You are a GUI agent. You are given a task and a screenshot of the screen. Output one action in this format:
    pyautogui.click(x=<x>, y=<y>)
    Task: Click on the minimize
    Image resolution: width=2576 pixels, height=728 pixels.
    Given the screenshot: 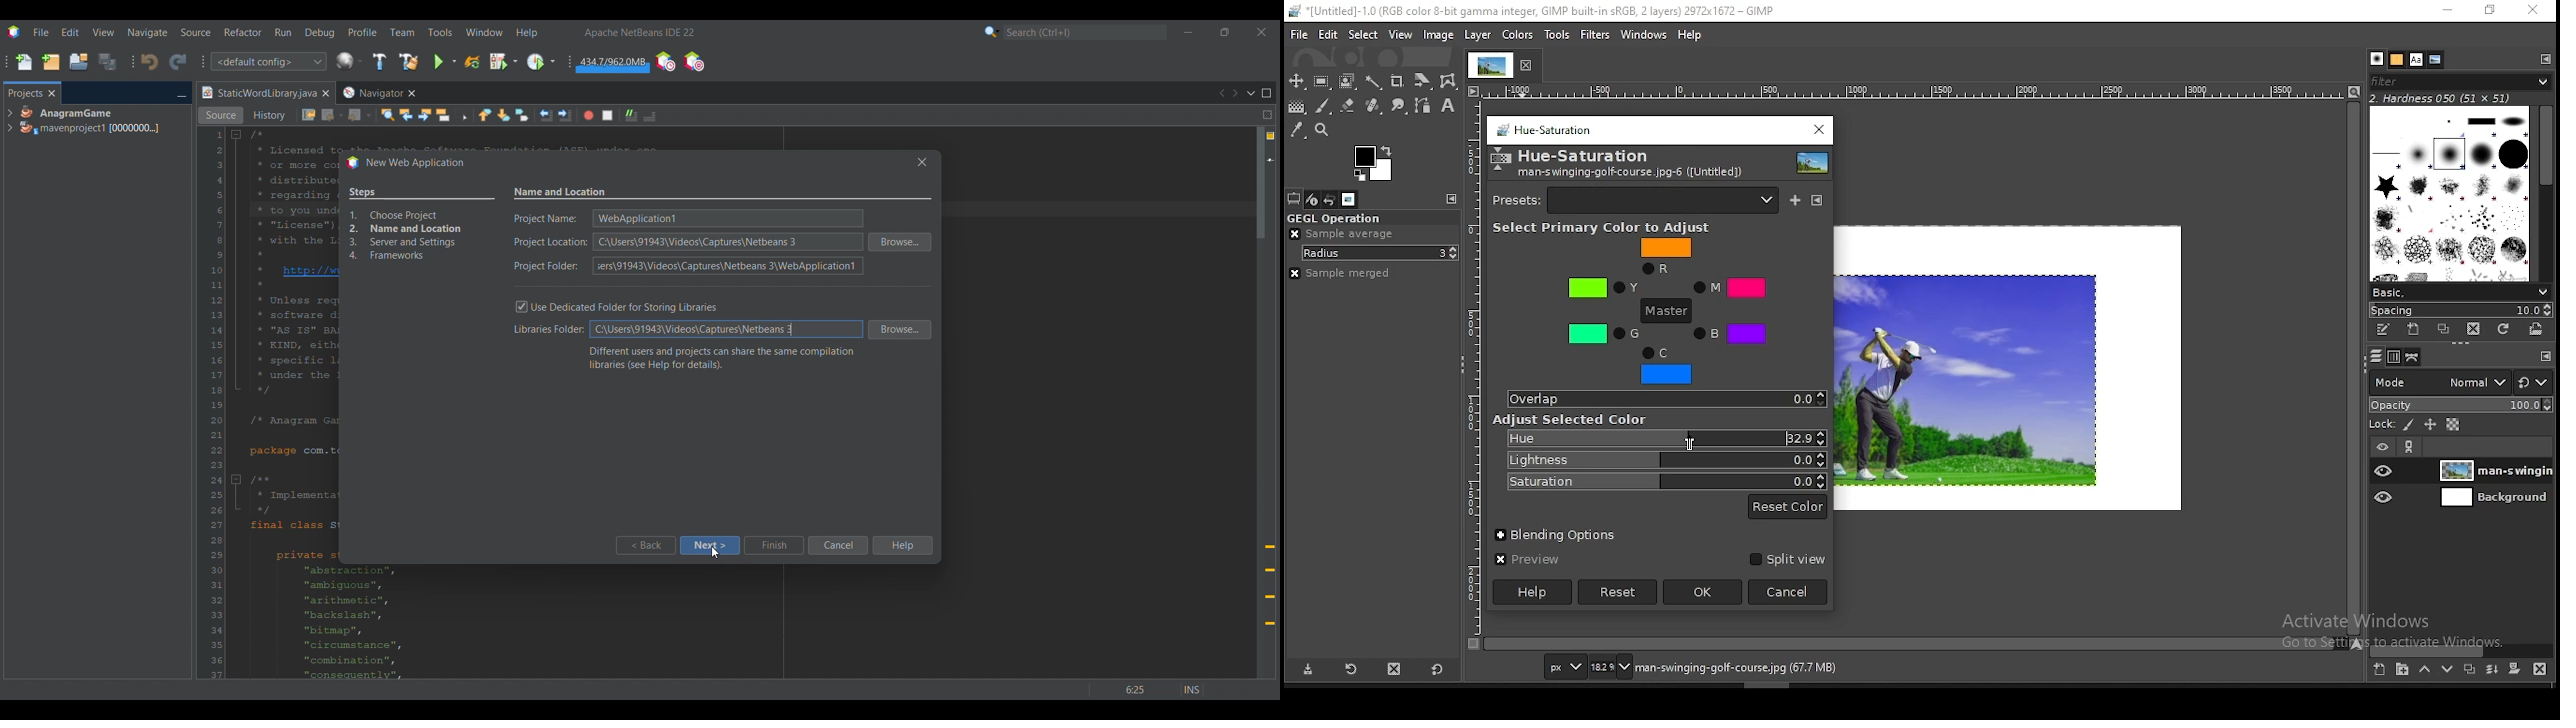 What is the action you would take?
    pyautogui.click(x=2451, y=10)
    